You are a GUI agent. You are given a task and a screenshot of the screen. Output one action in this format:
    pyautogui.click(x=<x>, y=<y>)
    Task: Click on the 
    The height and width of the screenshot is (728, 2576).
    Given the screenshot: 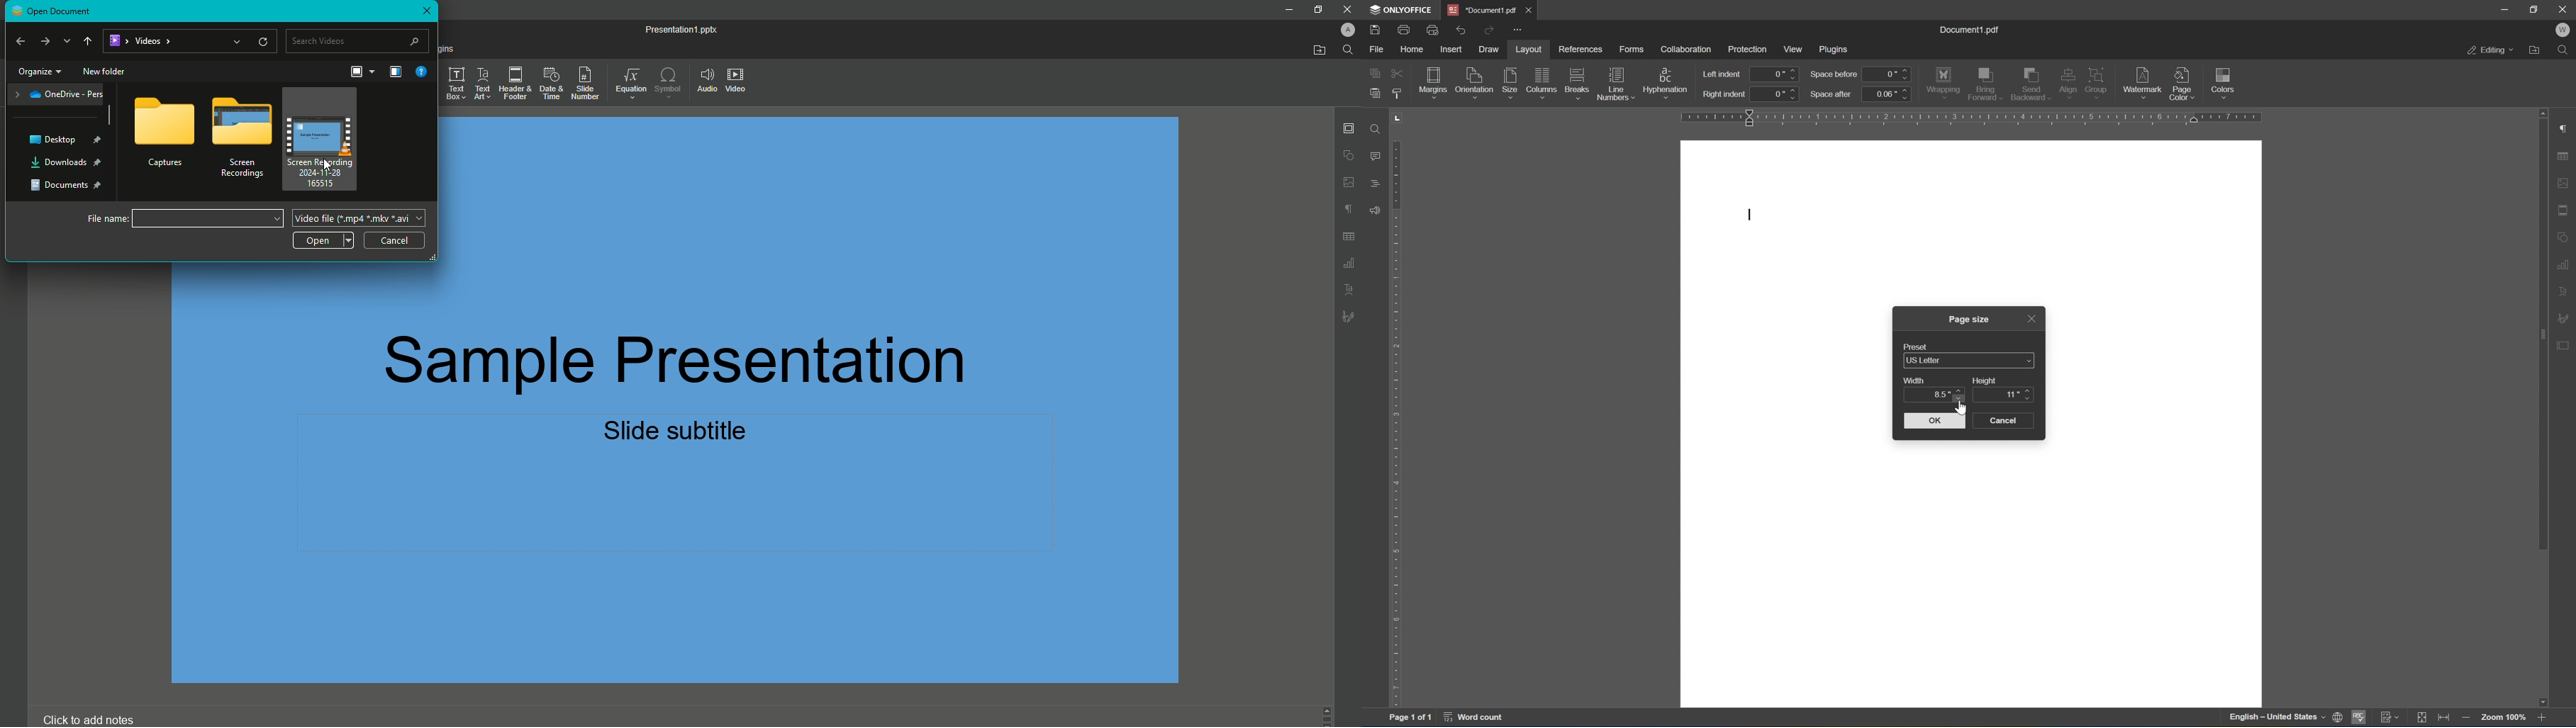 What is the action you would take?
    pyautogui.click(x=1347, y=8)
    